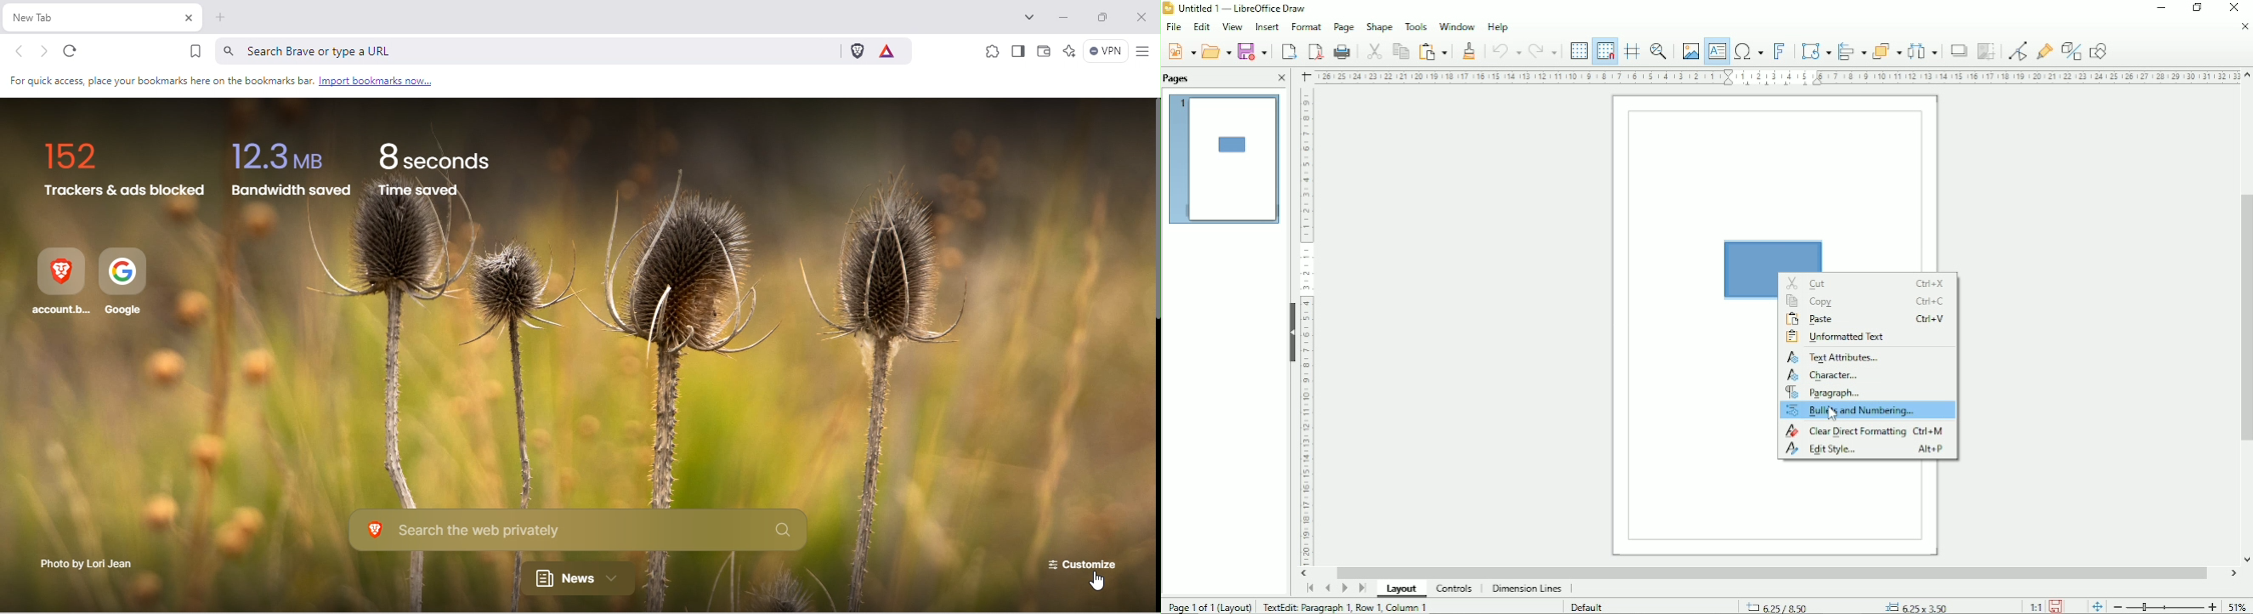 Image resolution: width=2268 pixels, height=616 pixels. Describe the element at coordinates (1203, 26) in the screenshot. I see `Edit` at that location.